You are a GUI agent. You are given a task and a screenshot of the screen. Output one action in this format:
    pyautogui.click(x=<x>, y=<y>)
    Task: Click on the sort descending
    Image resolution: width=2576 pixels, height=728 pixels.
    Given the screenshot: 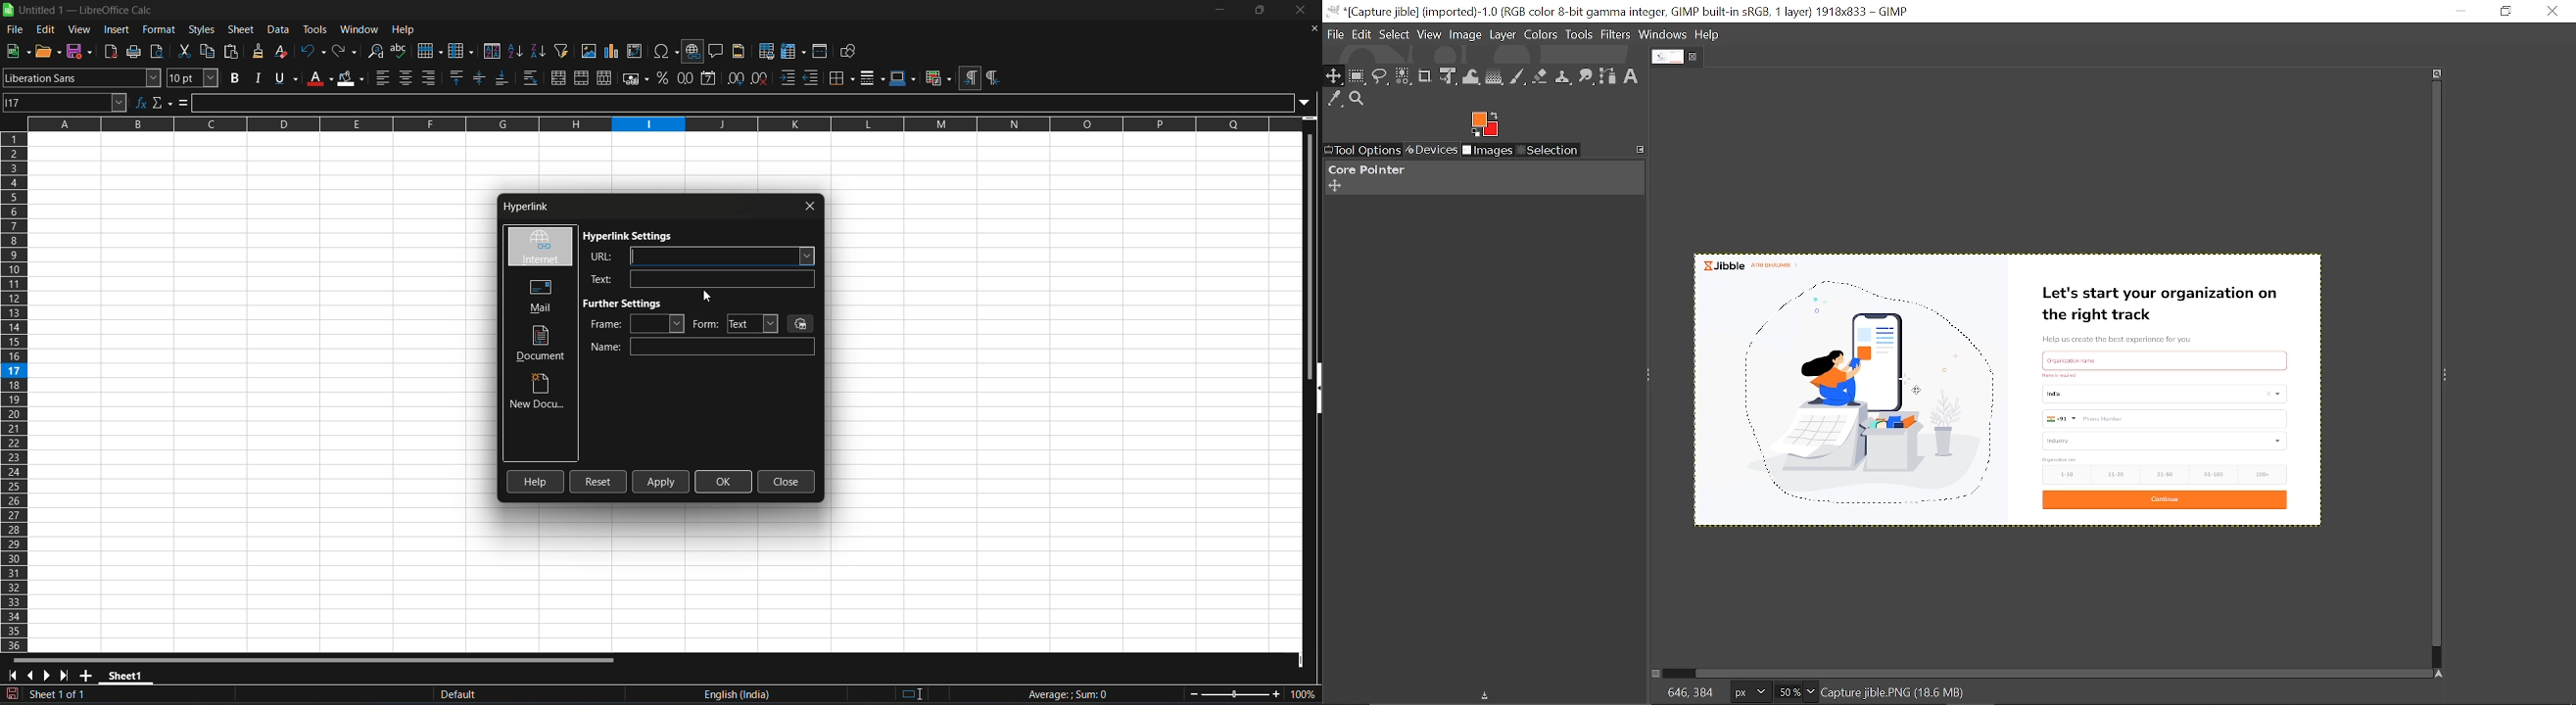 What is the action you would take?
    pyautogui.click(x=539, y=50)
    